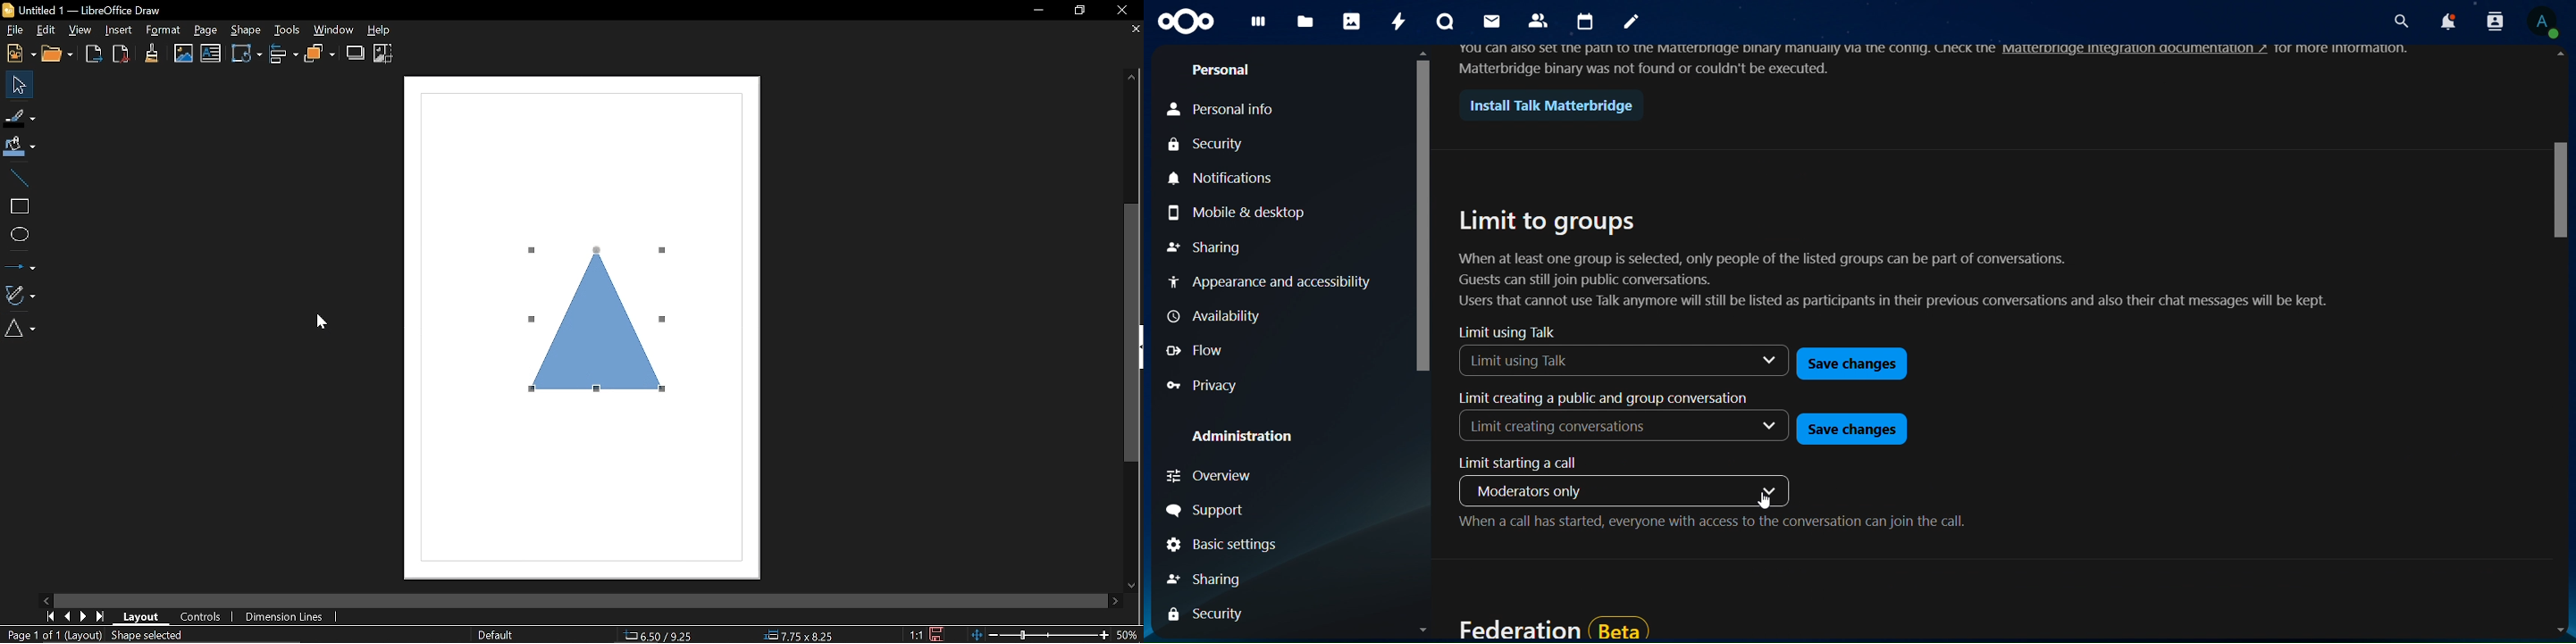 Image resolution: width=2576 pixels, height=644 pixels. What do you see at coordinates (1080, 12) in the screenshot?
I see `restore dwon` at bounding box center [1080, 12].